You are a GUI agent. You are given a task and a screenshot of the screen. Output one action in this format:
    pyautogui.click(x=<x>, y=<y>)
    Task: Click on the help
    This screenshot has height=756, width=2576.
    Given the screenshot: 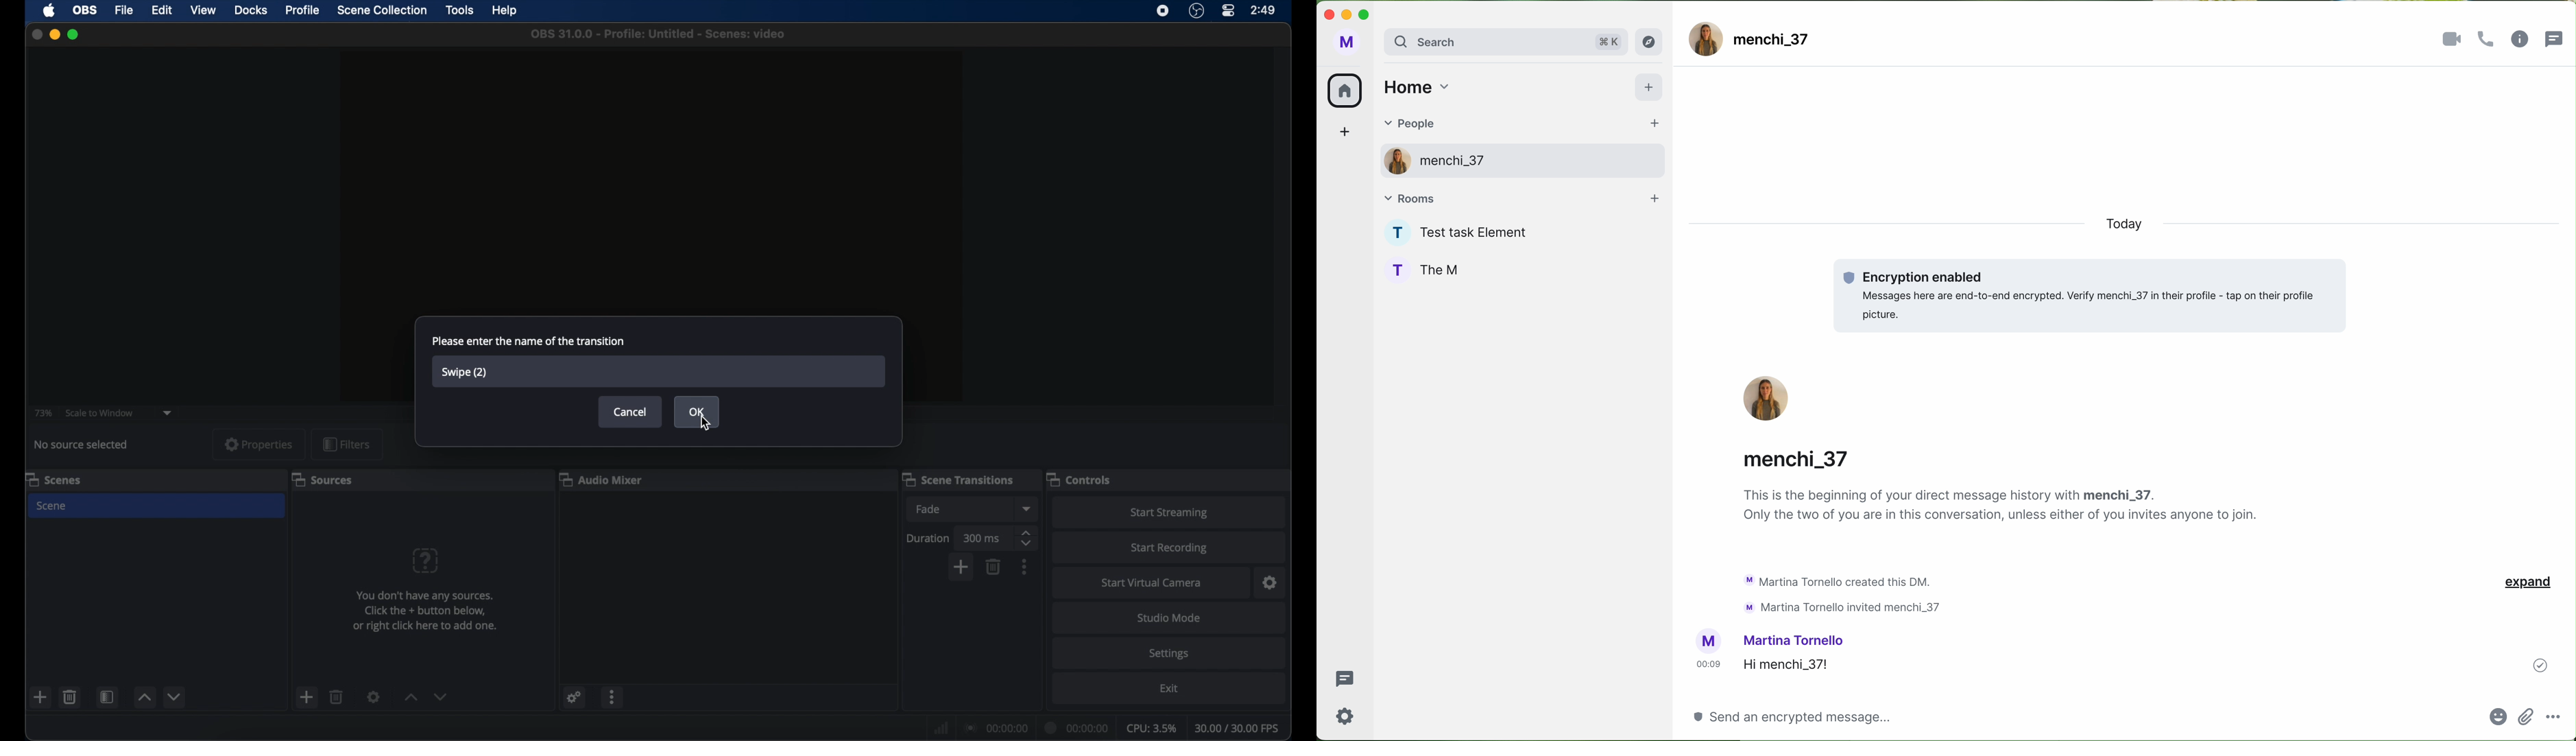 What is the action you would take?
    pyautogui.click(x=506, y=10)
    